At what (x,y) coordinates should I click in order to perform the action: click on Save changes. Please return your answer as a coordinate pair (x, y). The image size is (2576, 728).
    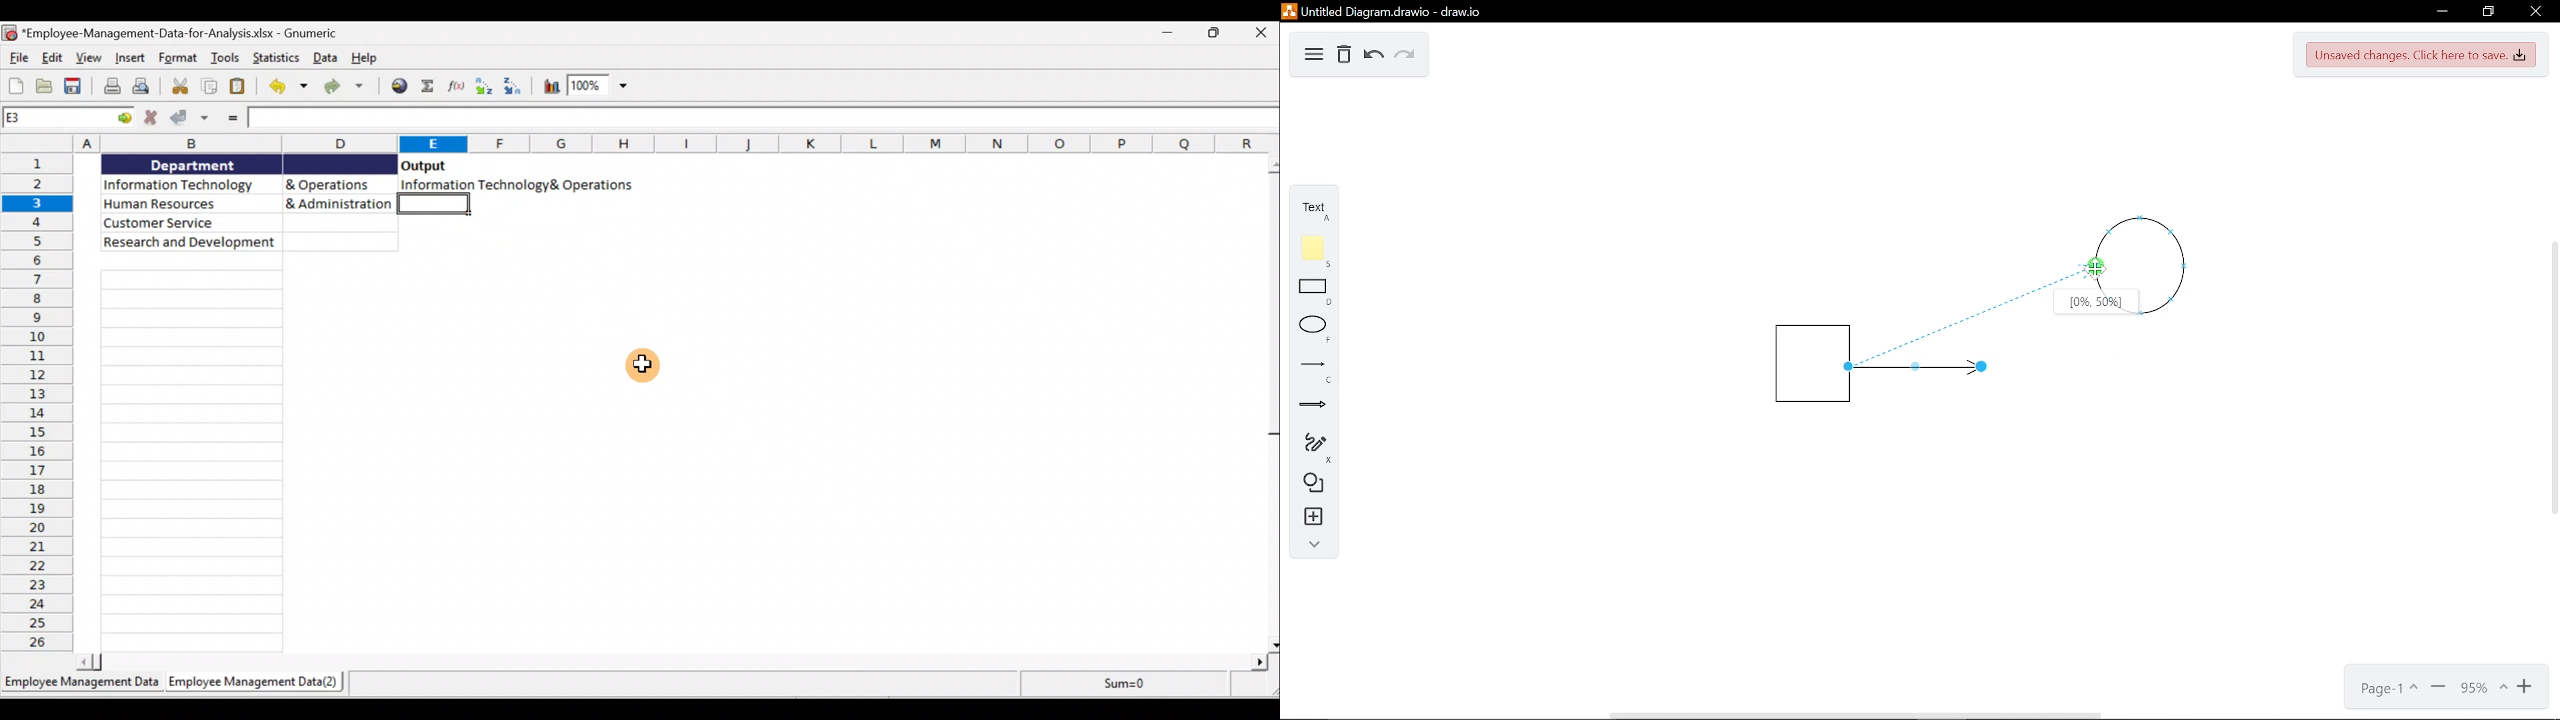
    Looking at the image, I should click on (2421, 54).